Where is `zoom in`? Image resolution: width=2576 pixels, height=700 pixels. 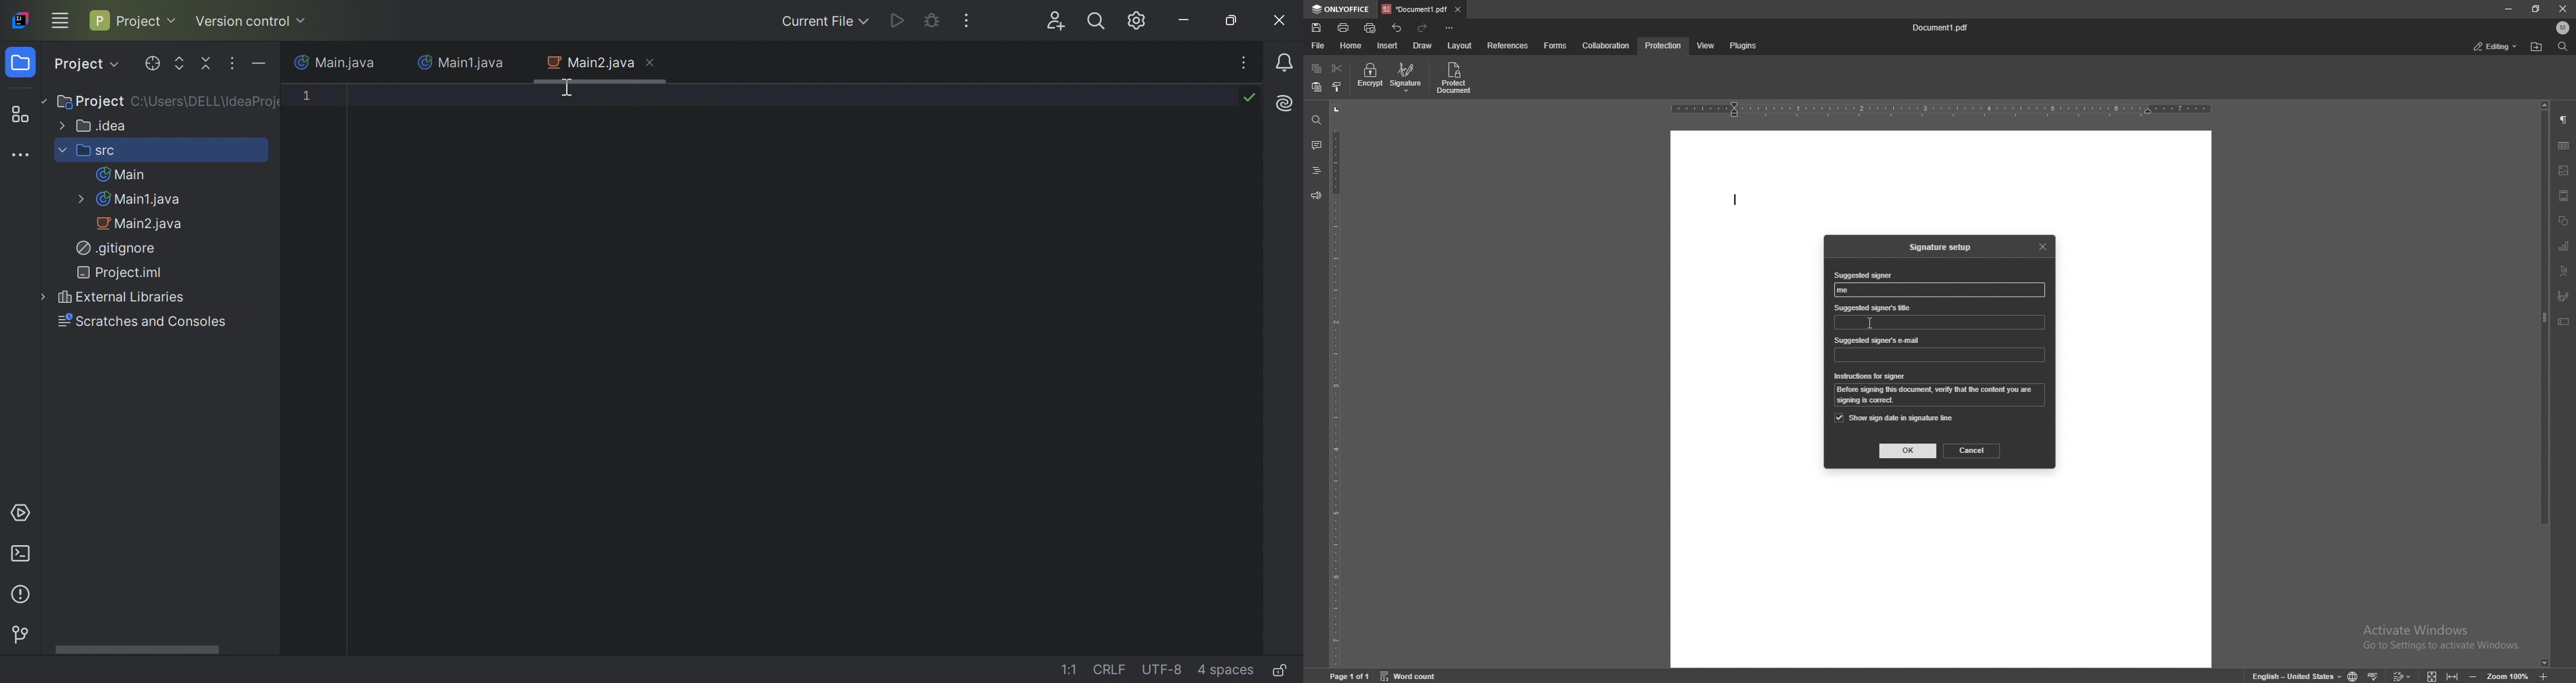
zoom in is located at coordinates (2555, 676).